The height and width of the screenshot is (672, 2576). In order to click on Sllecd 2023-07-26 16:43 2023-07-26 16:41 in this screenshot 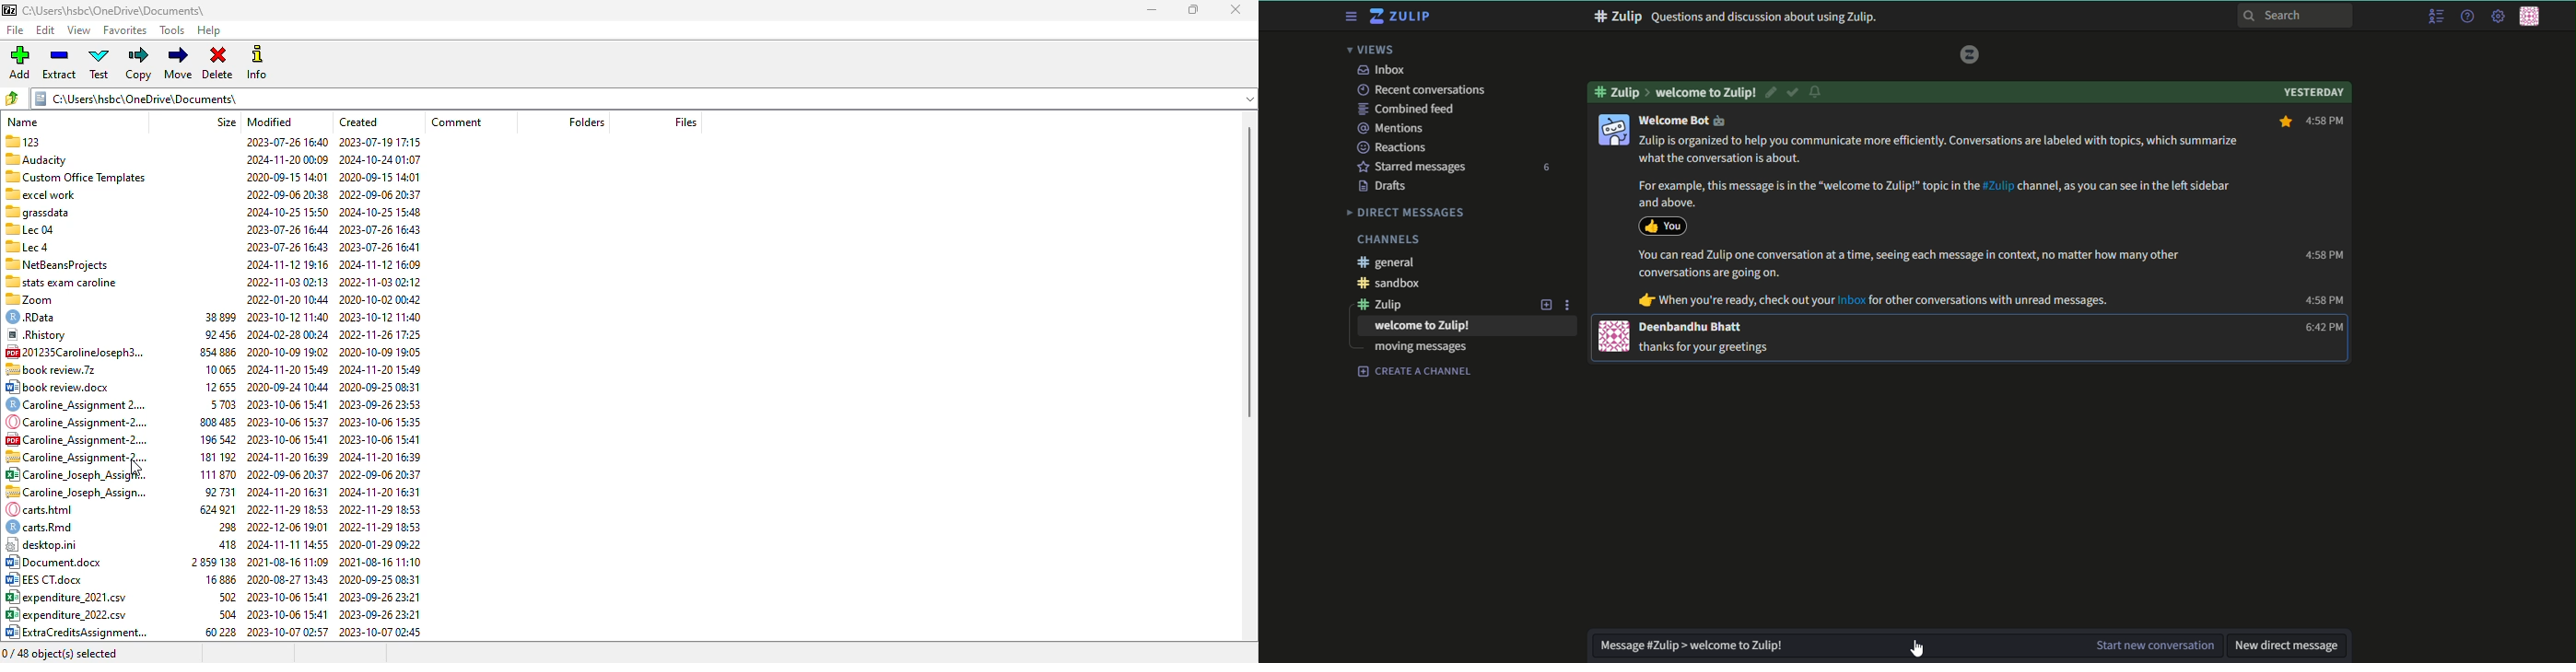, I will do `click(212, 246)`.